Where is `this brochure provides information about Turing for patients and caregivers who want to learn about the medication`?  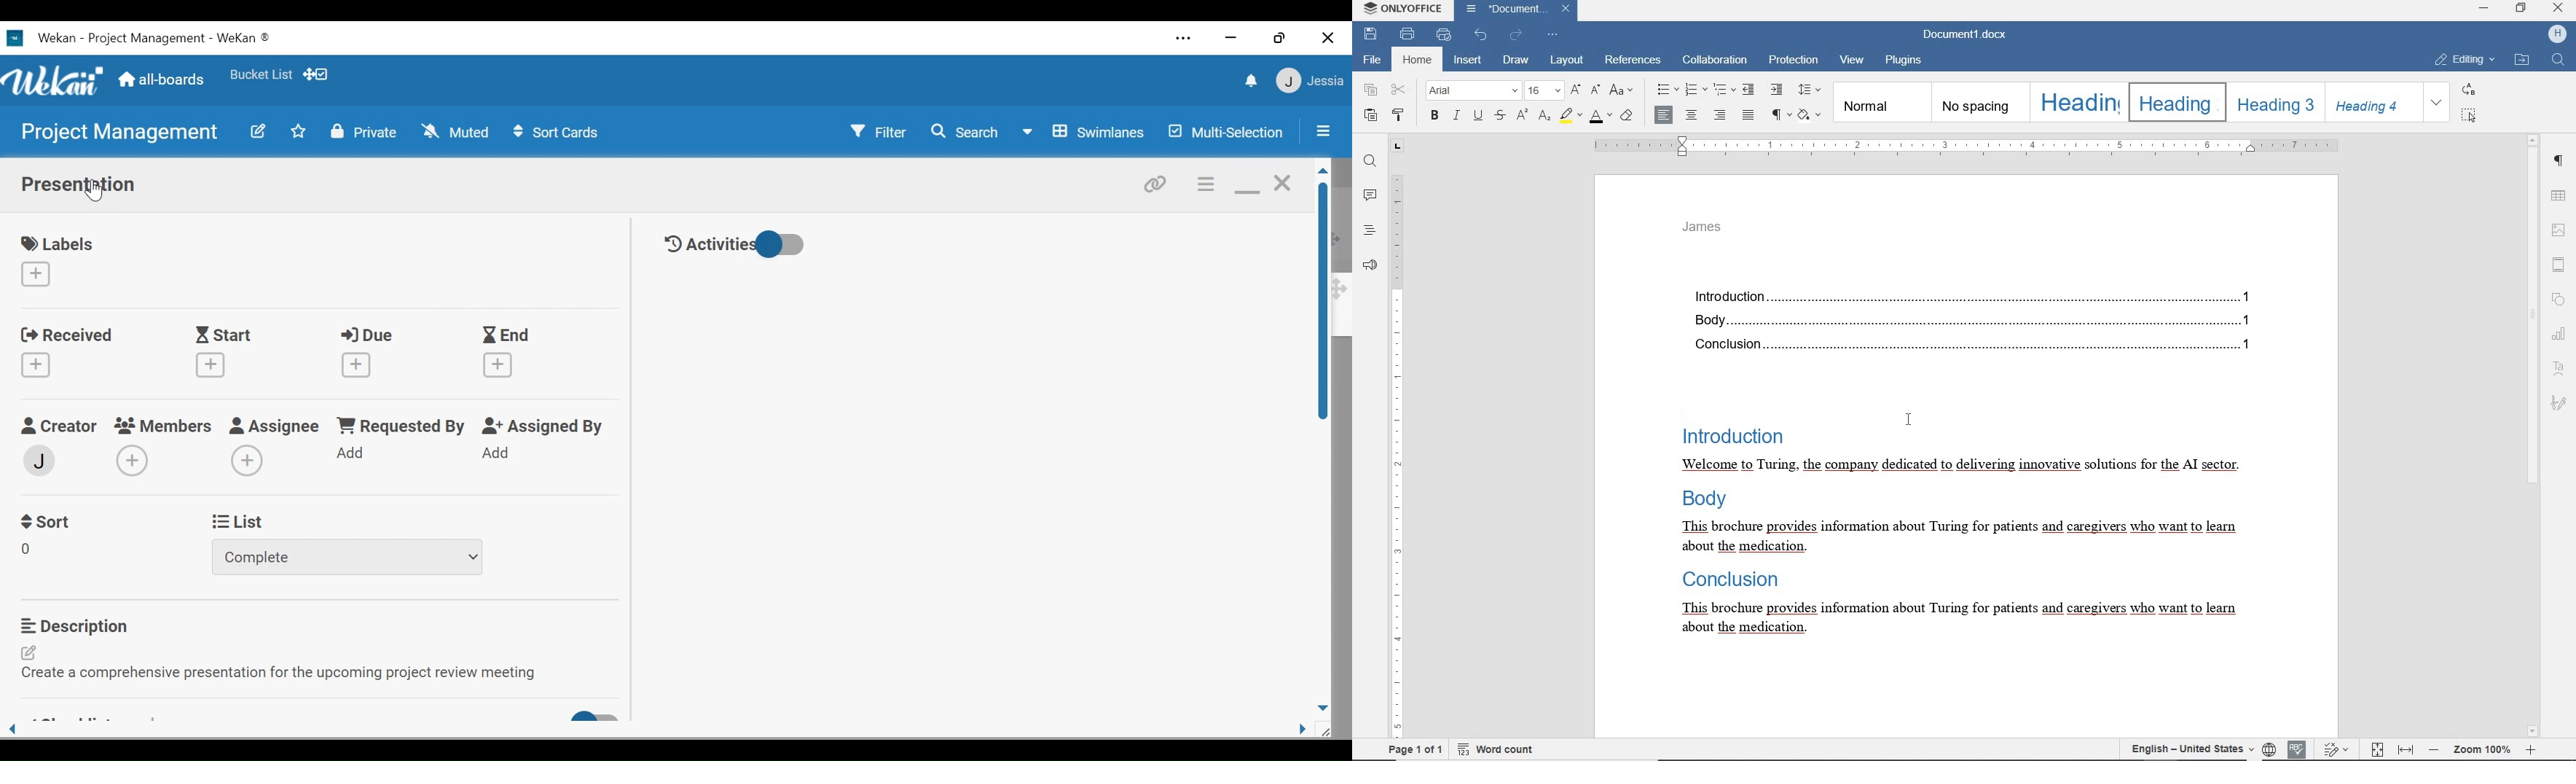 this brochure provides information about Turing for patients and caregivers who want to learn about the medication is located at coordinates (1971, 620).